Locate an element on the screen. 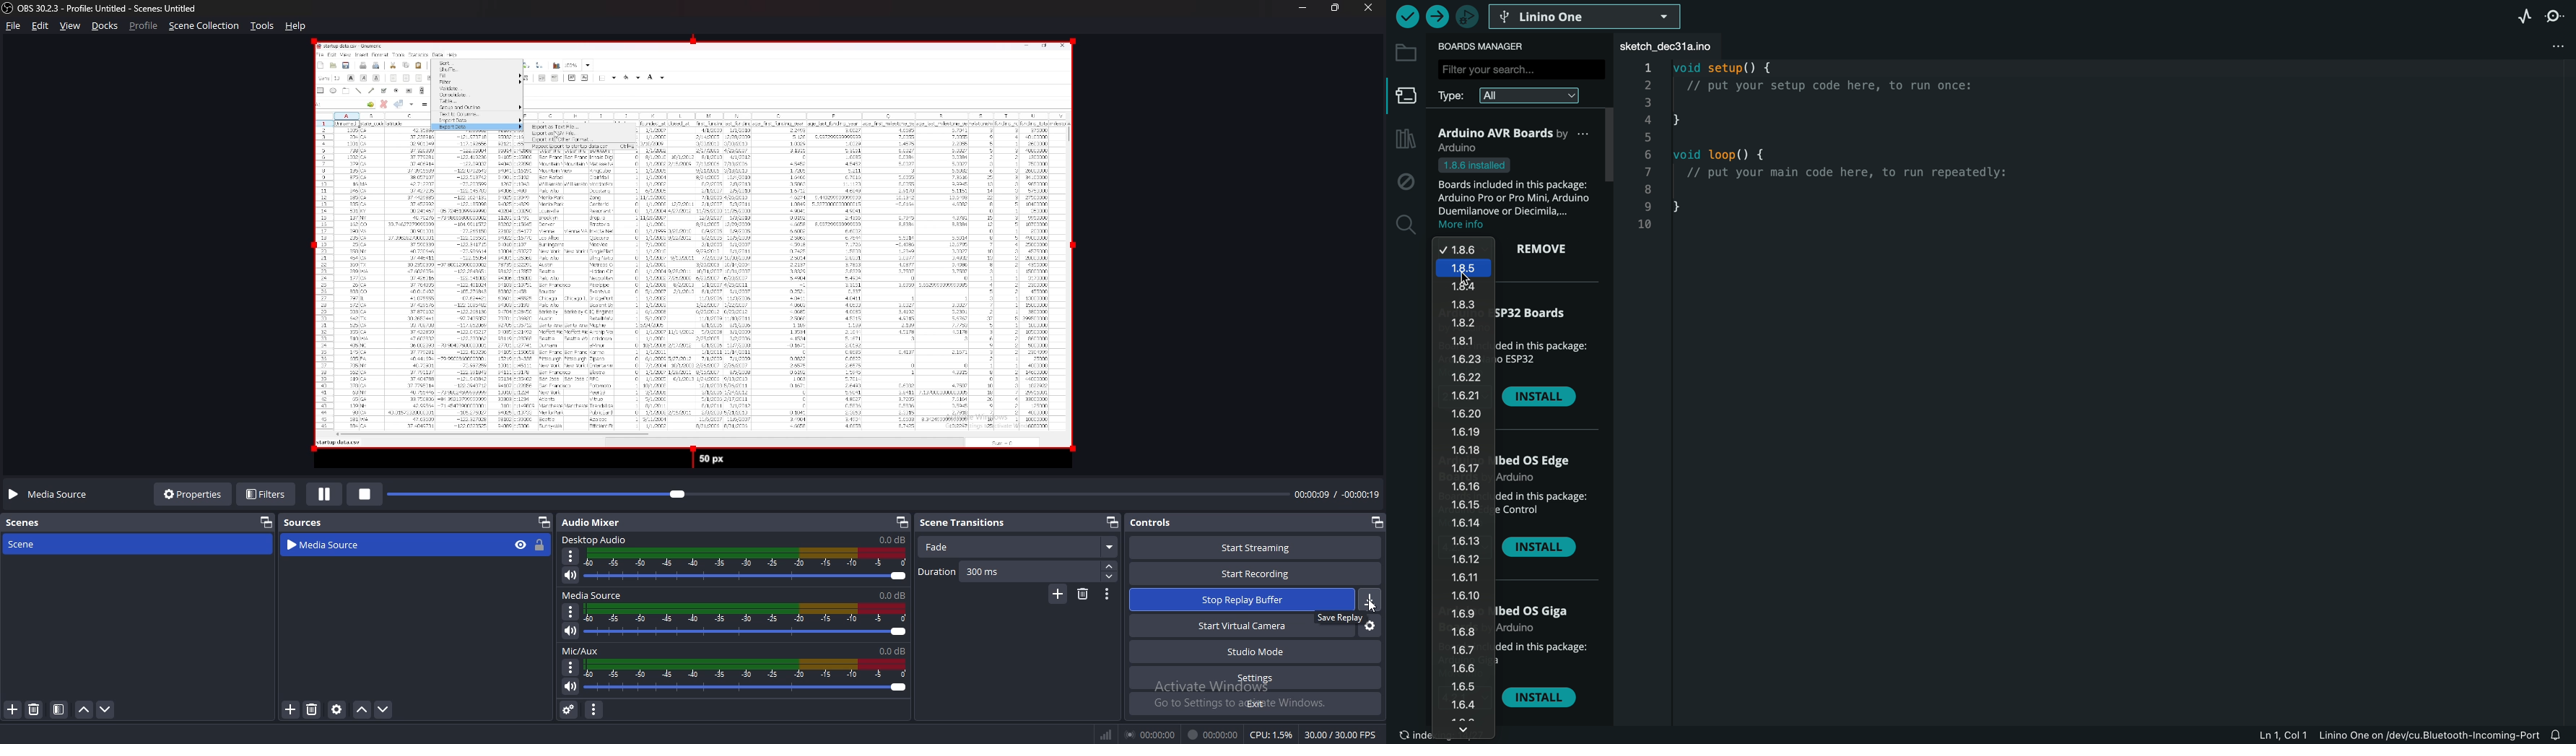 Image resolution: width=2576 pixels, height=756 pixels. CPU: 1.3% is located at coordinates (1271, 735).